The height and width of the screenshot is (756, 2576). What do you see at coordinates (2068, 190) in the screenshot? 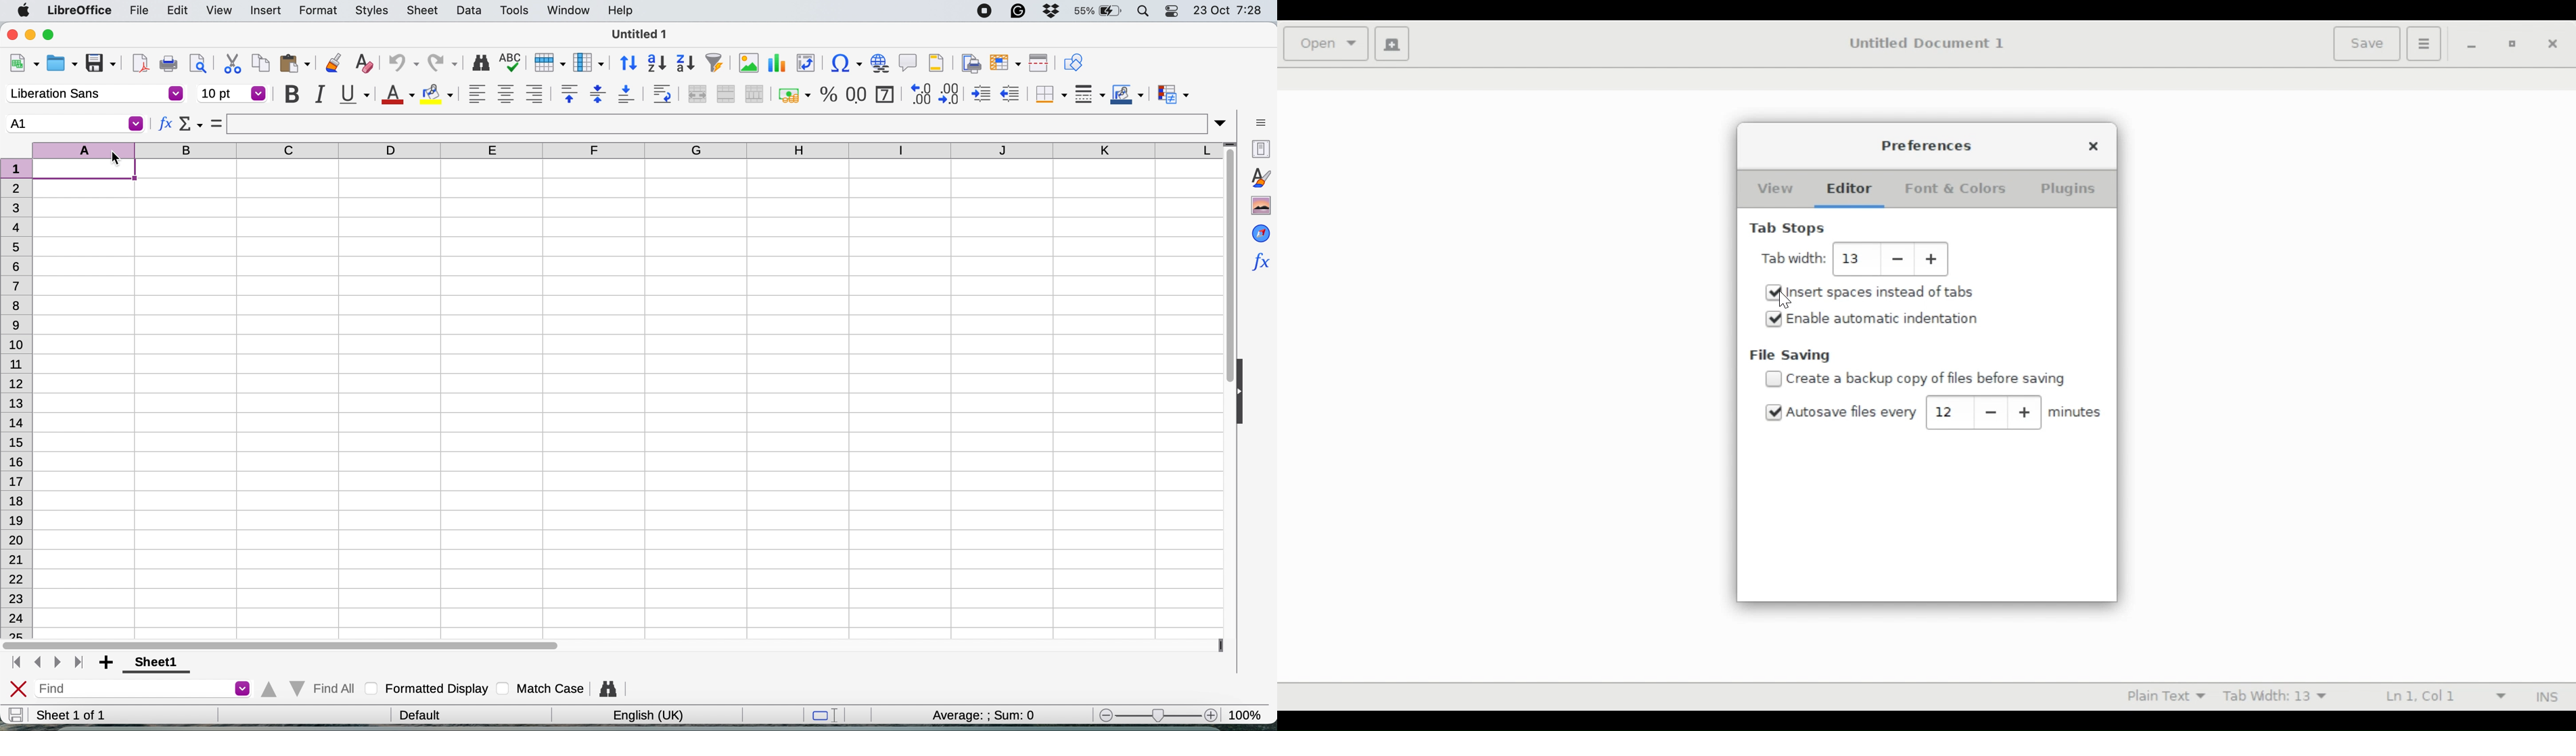
I see `Plugins` at bounding box center [2068, 190].